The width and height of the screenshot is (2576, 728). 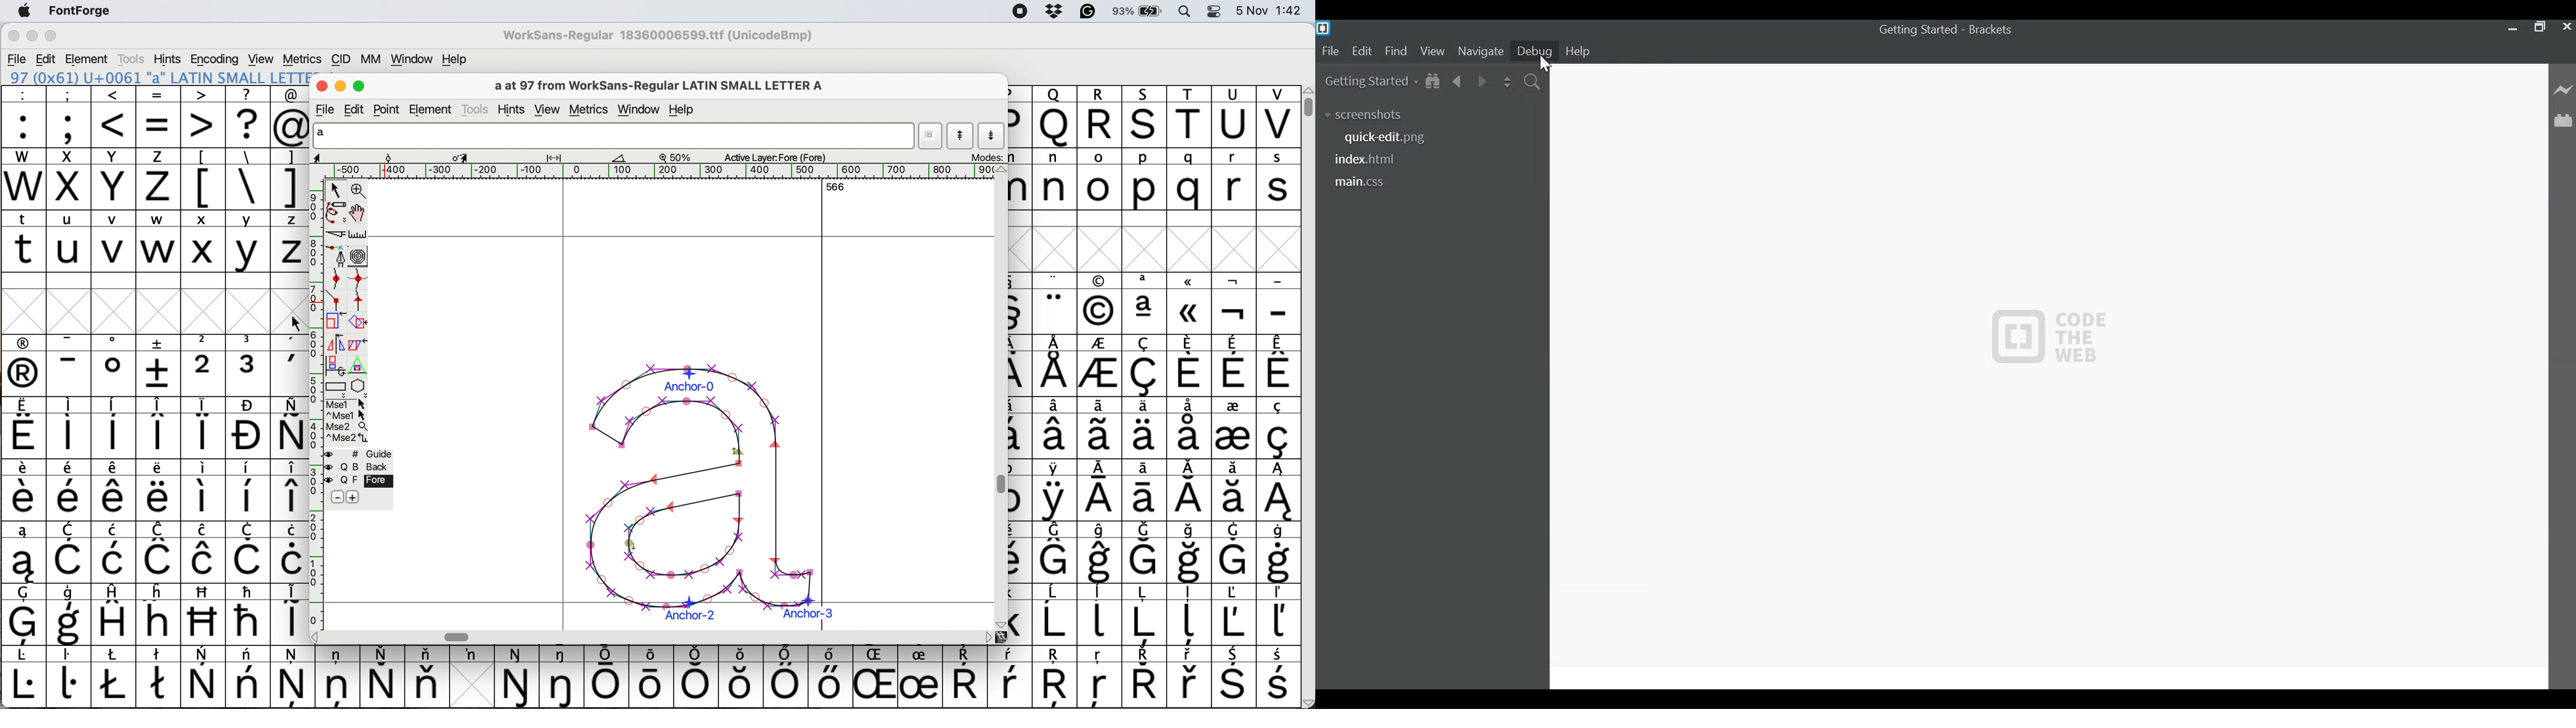 What do you see at coordinates (1190, 677) in the screenshot?
I see `symbol` at bounding box center [1190, 677].